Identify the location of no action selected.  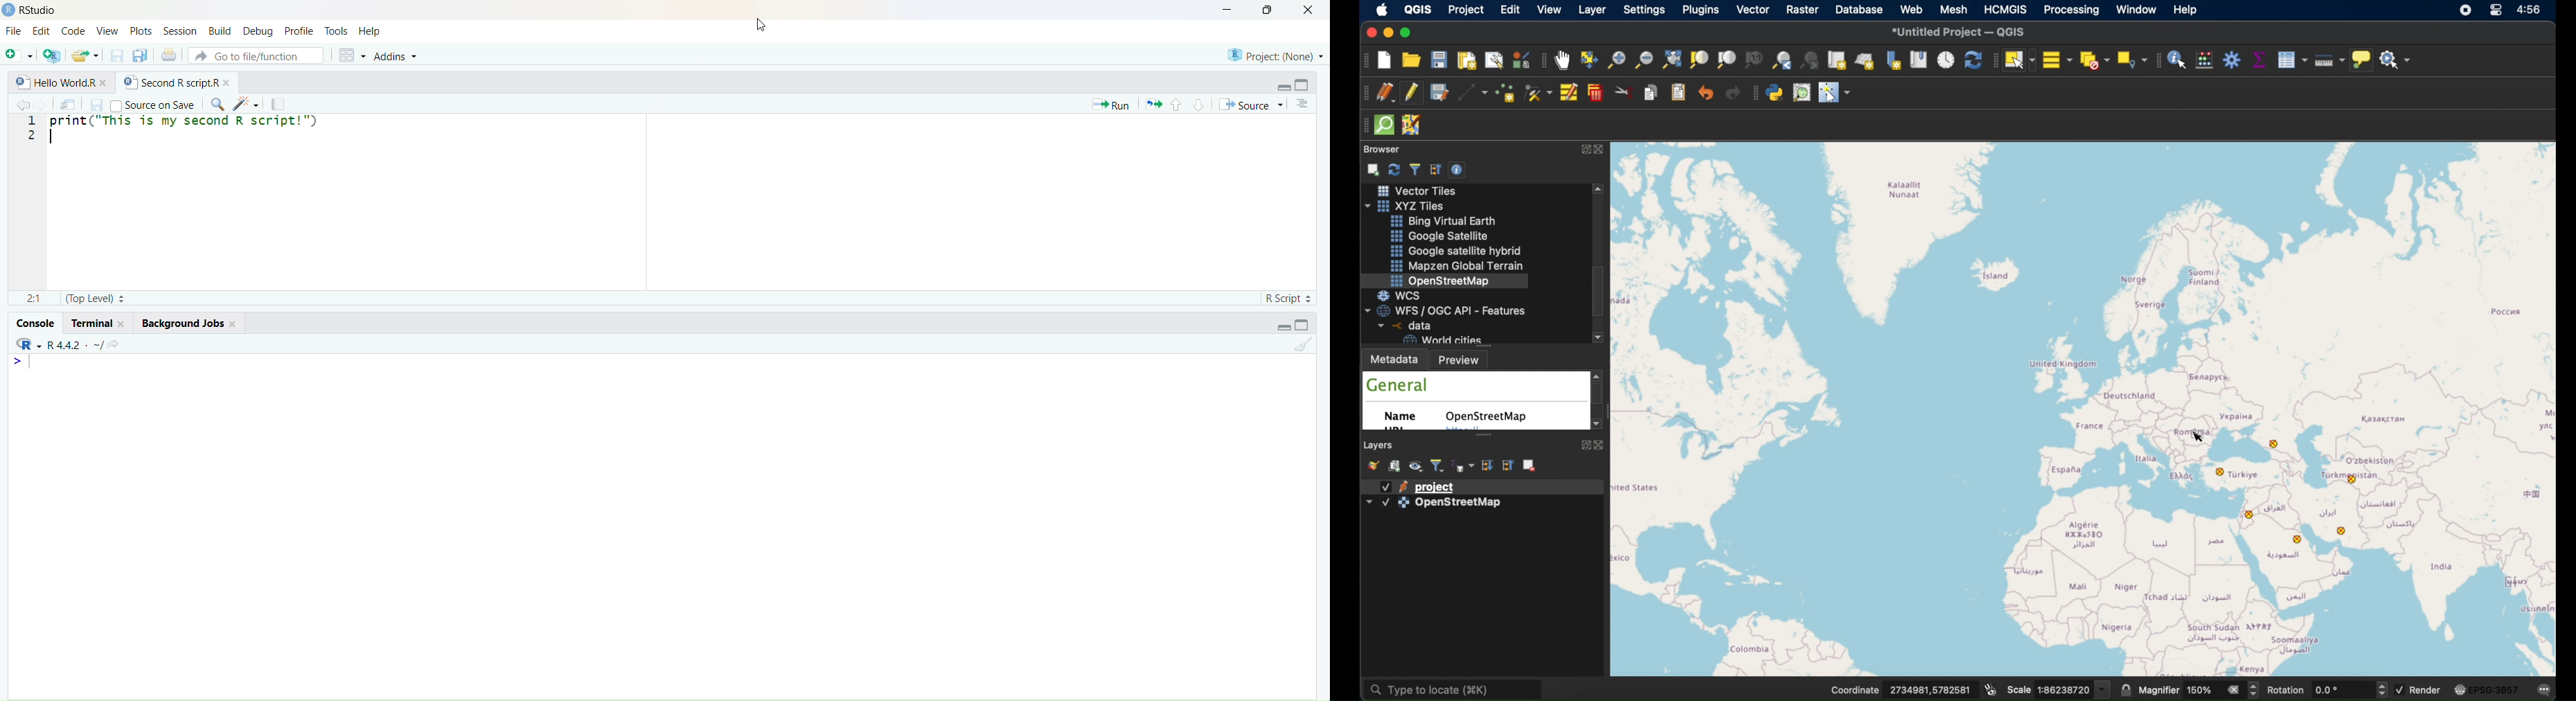
(2396, 60).